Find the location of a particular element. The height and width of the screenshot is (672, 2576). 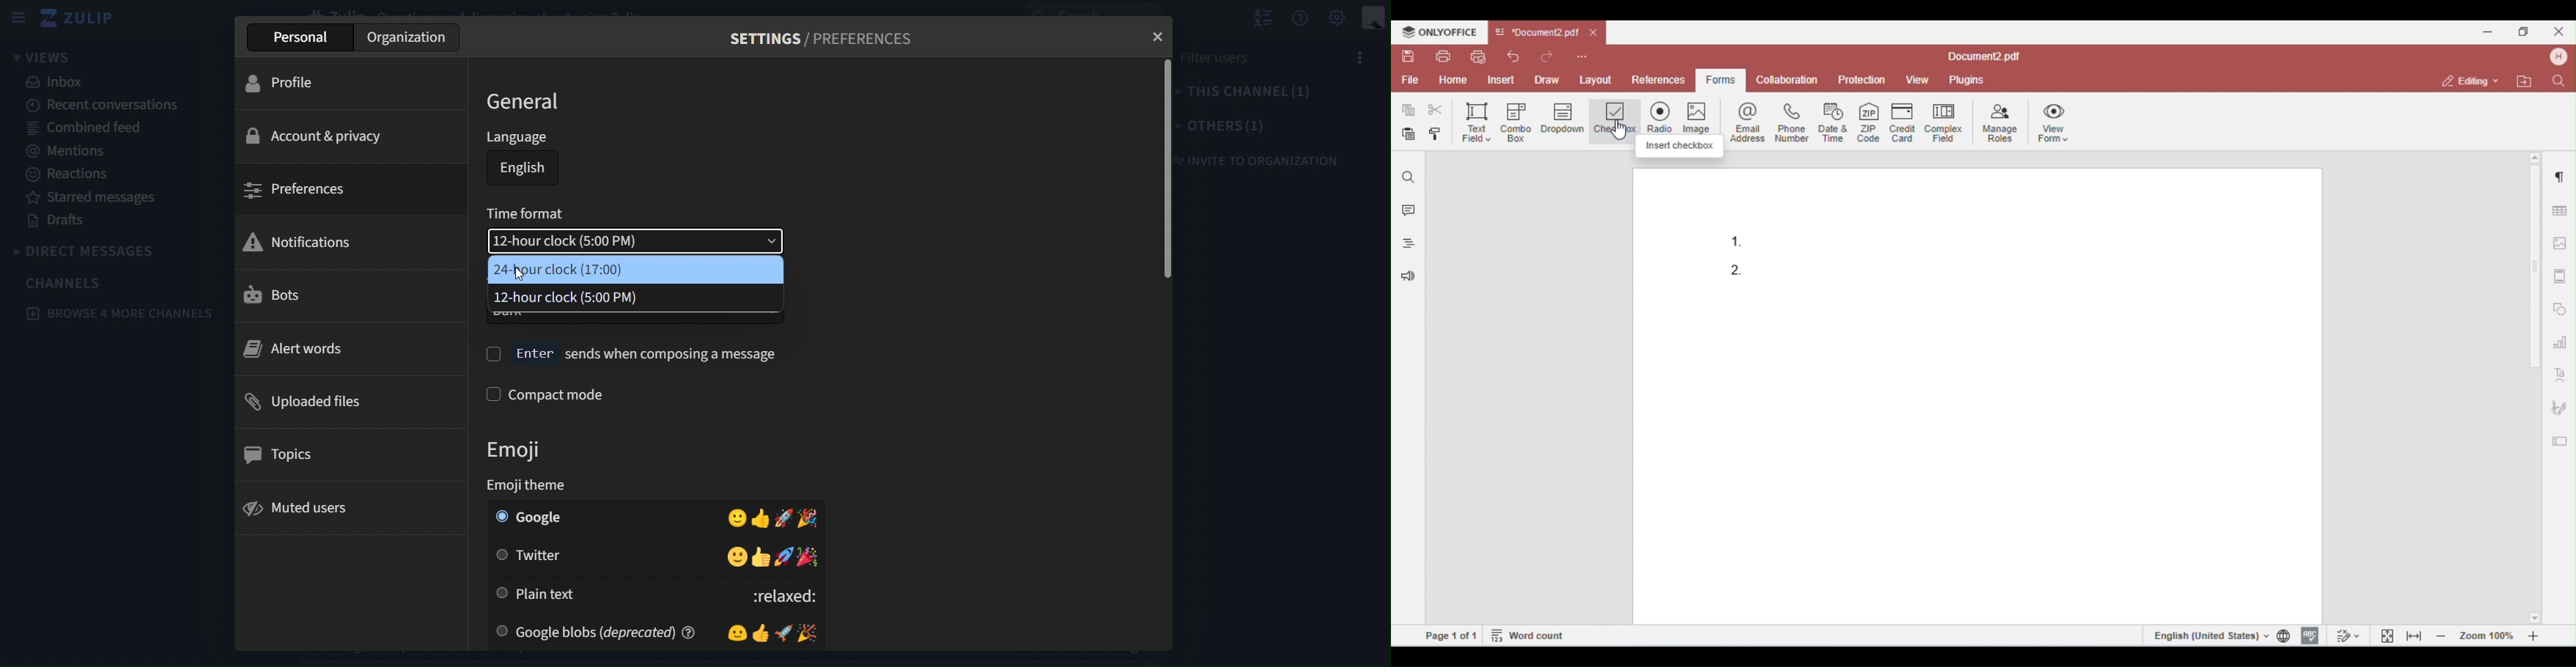

Emojis is located at coordinates (744, 518).